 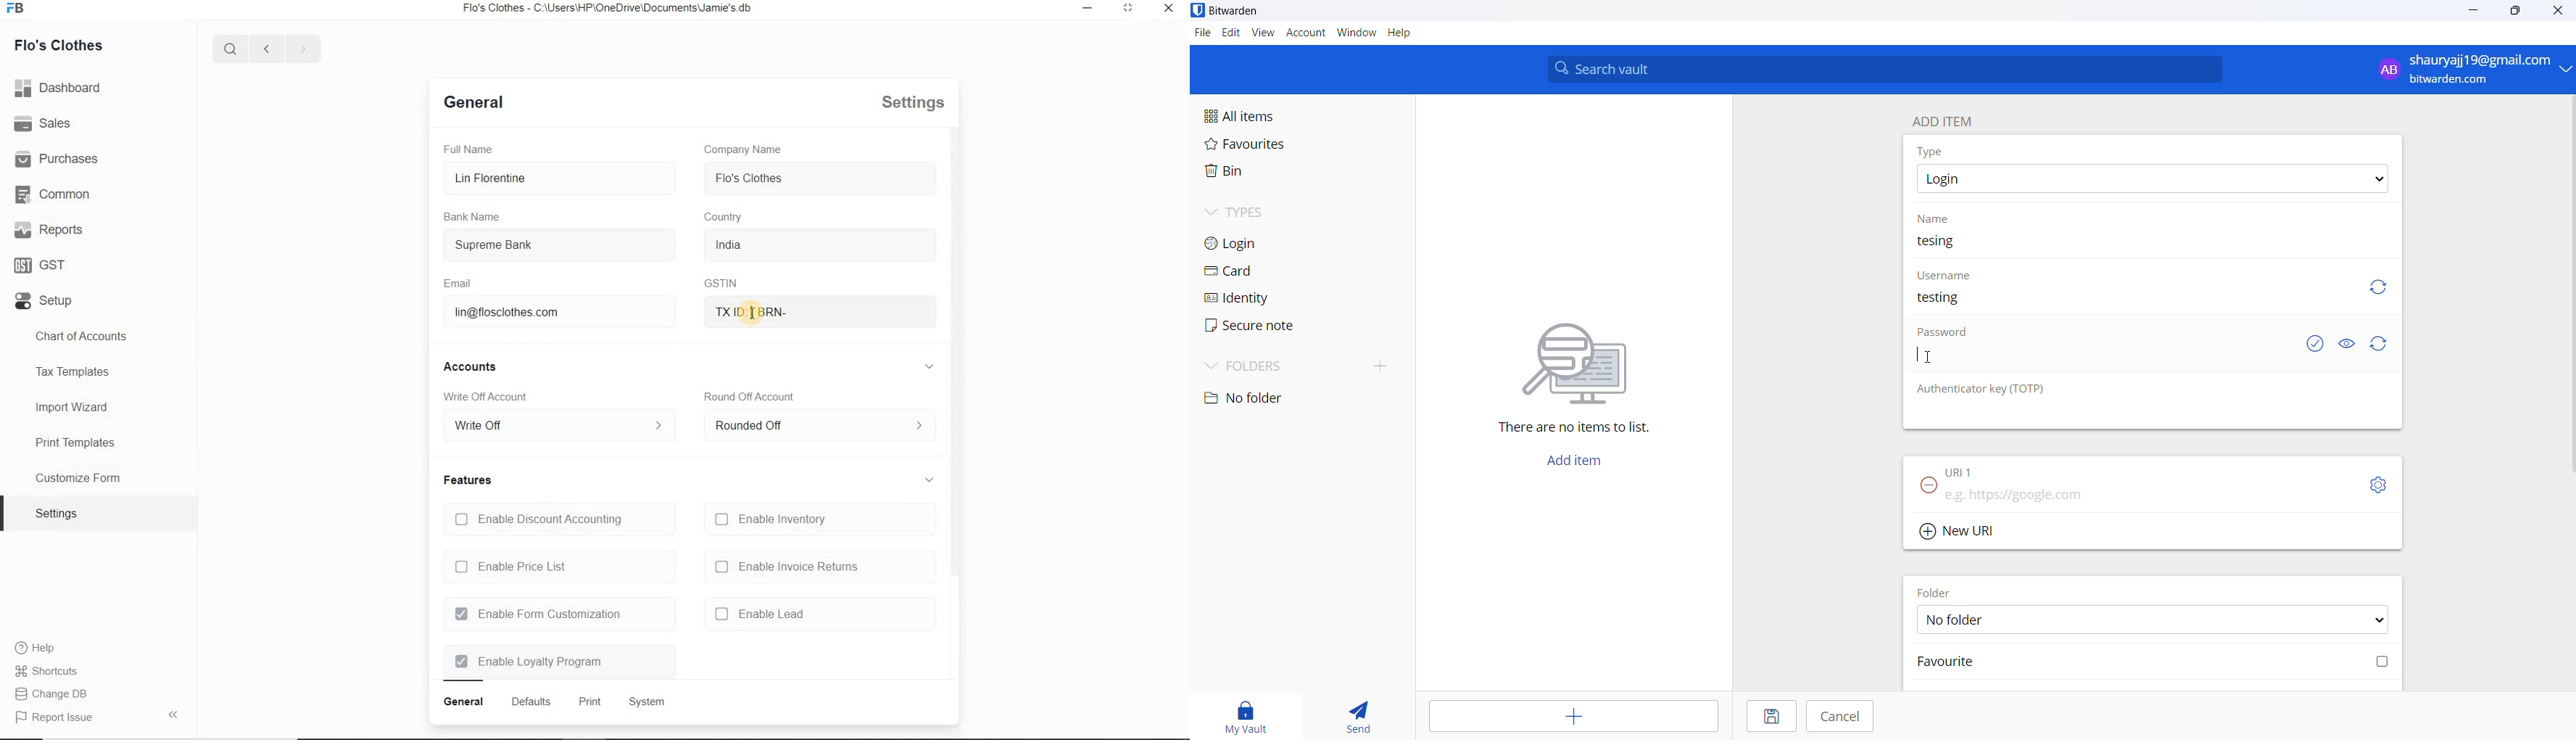 What do you see at coordinates (1965, 530) in the screenshot?
I see `add new URL` at bounding box center [1965, 530].